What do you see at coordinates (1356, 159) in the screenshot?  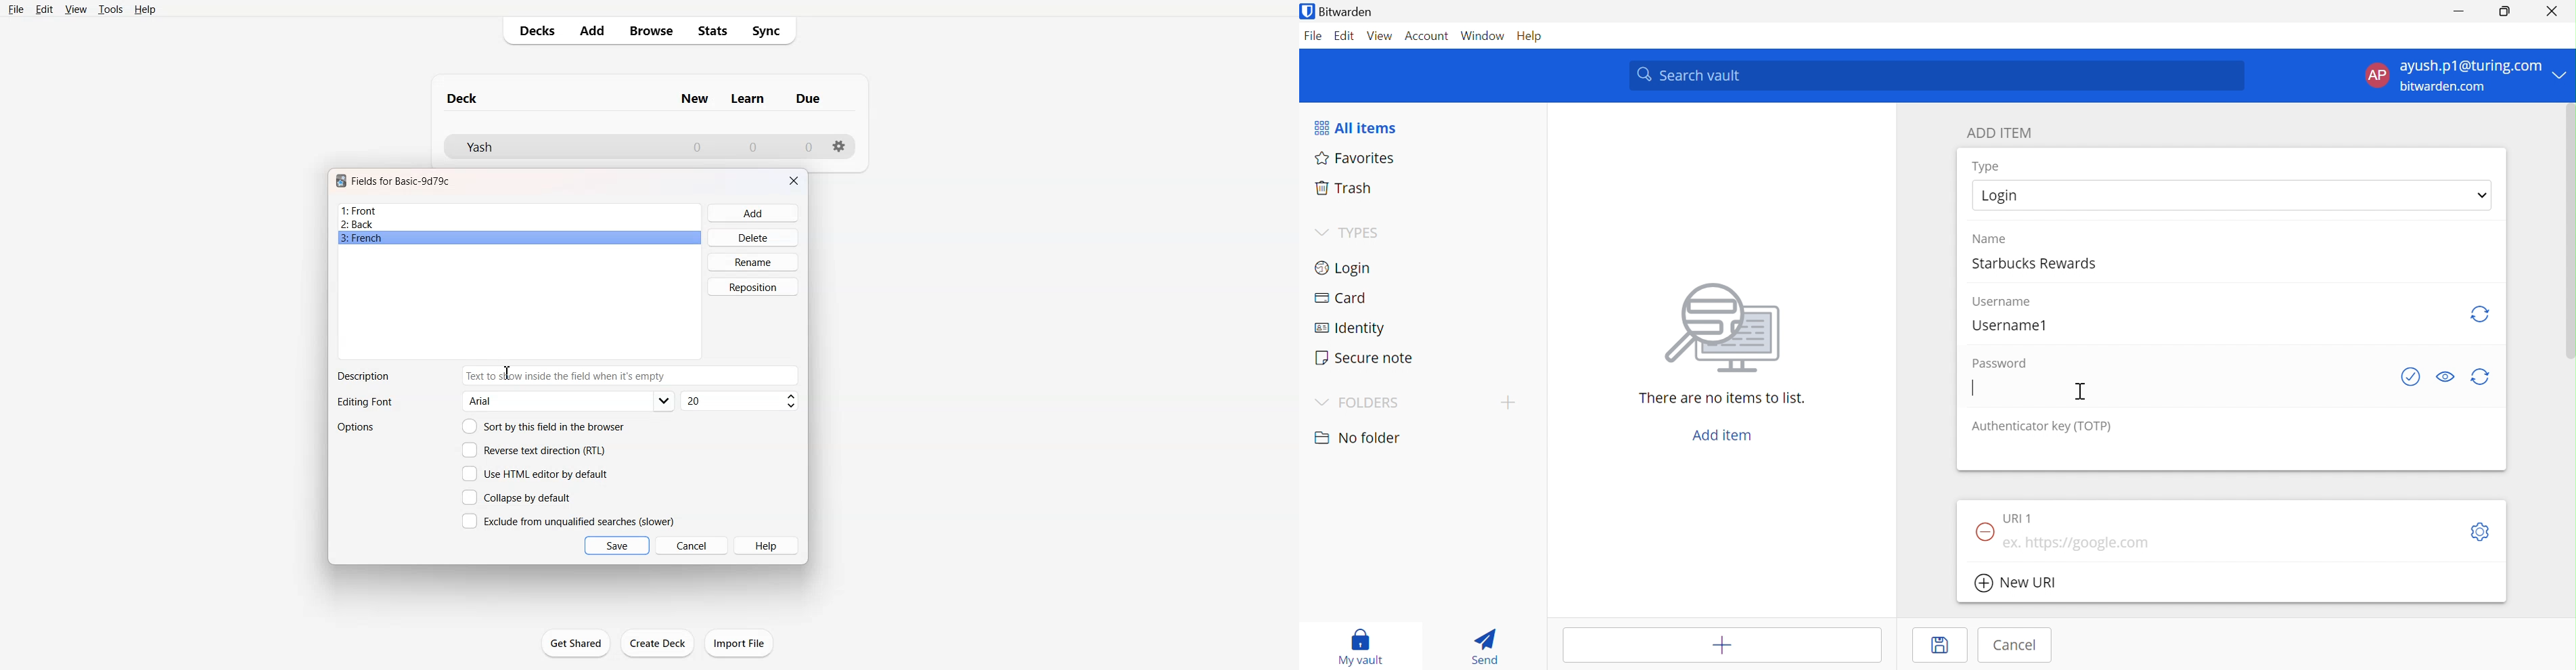 I see `Favorites` at bounding box center [1356, 159].